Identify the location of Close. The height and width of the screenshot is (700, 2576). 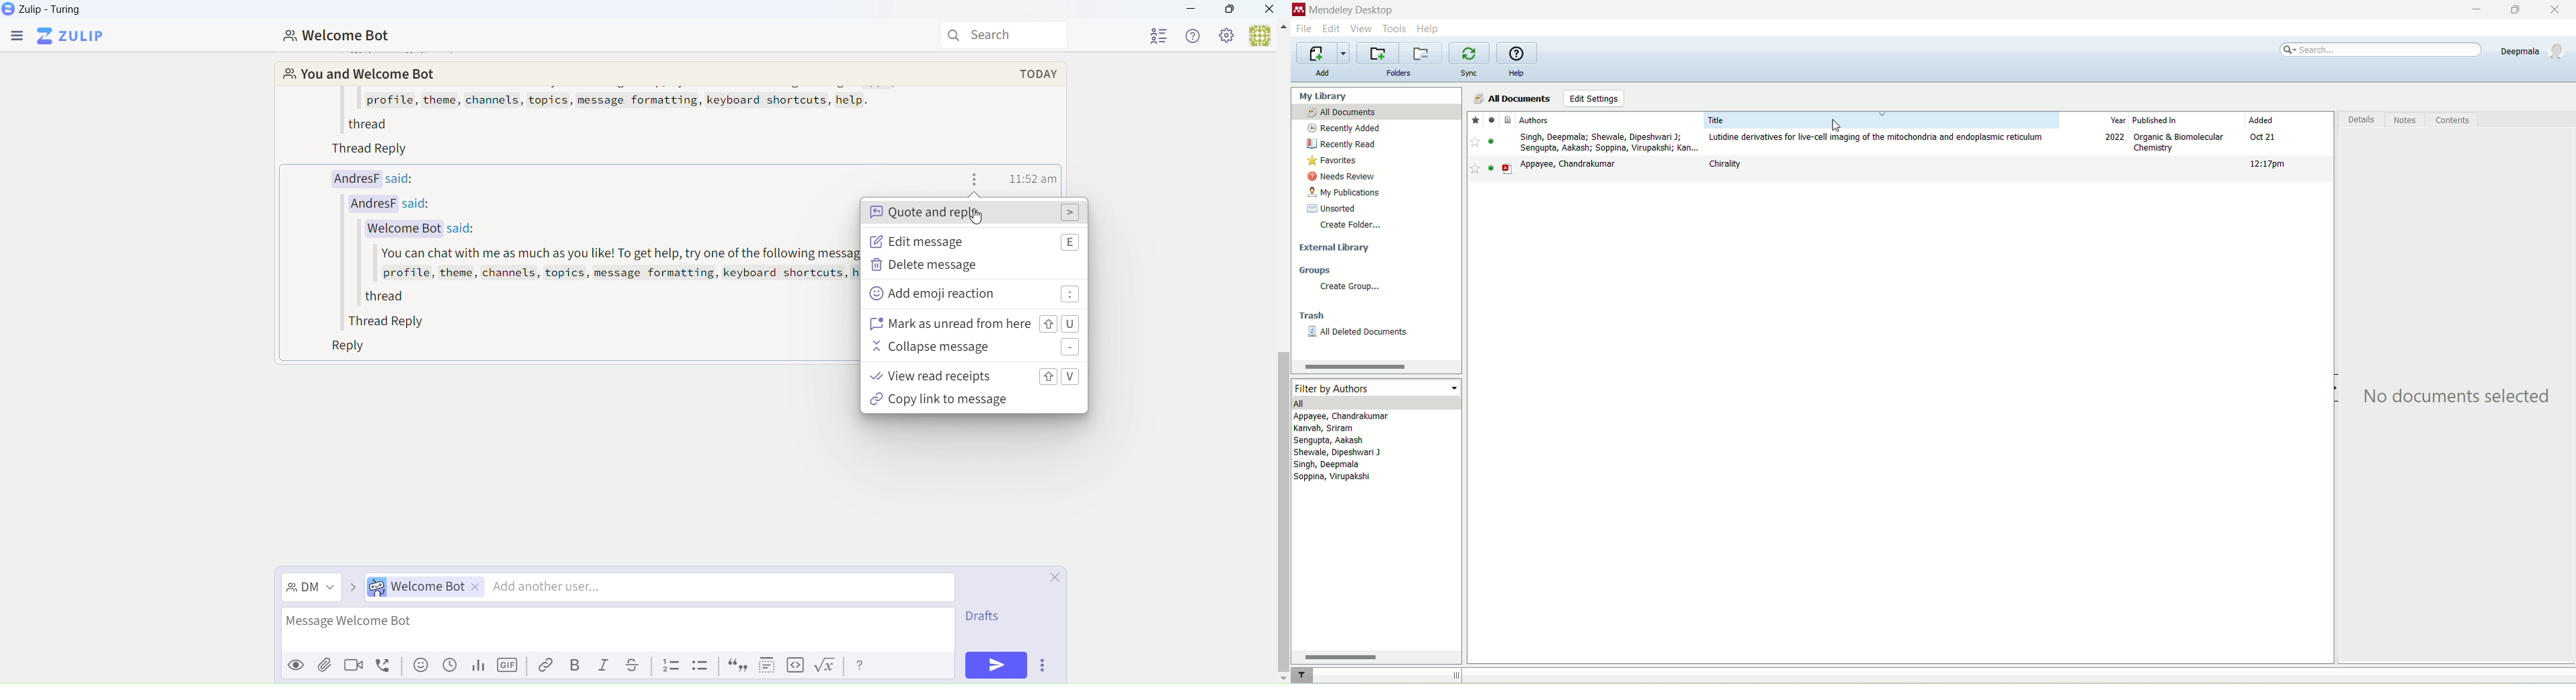
(1271, 10).